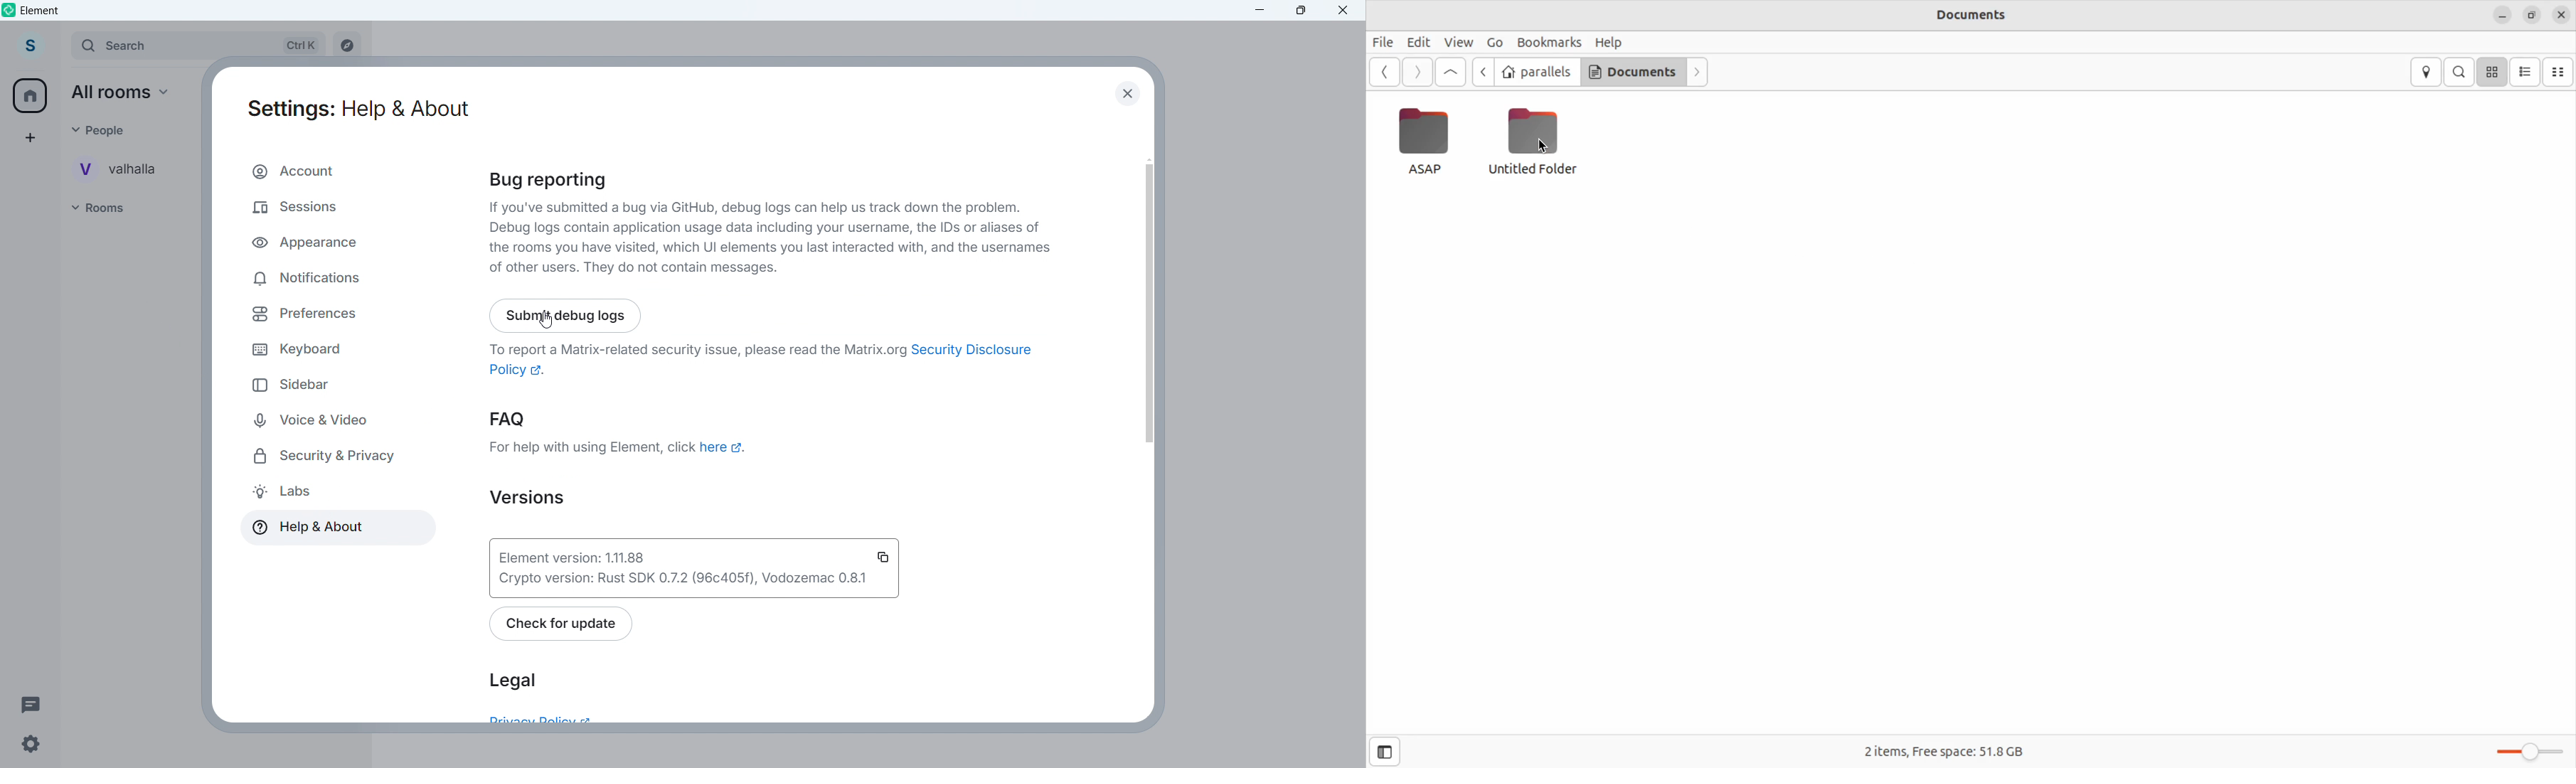 The height and width of the screenshot is (784, 2576). Describe the element at coordinates (637, 268) in the screenshot. I see `of other users. They do not contain messages.` at that location.